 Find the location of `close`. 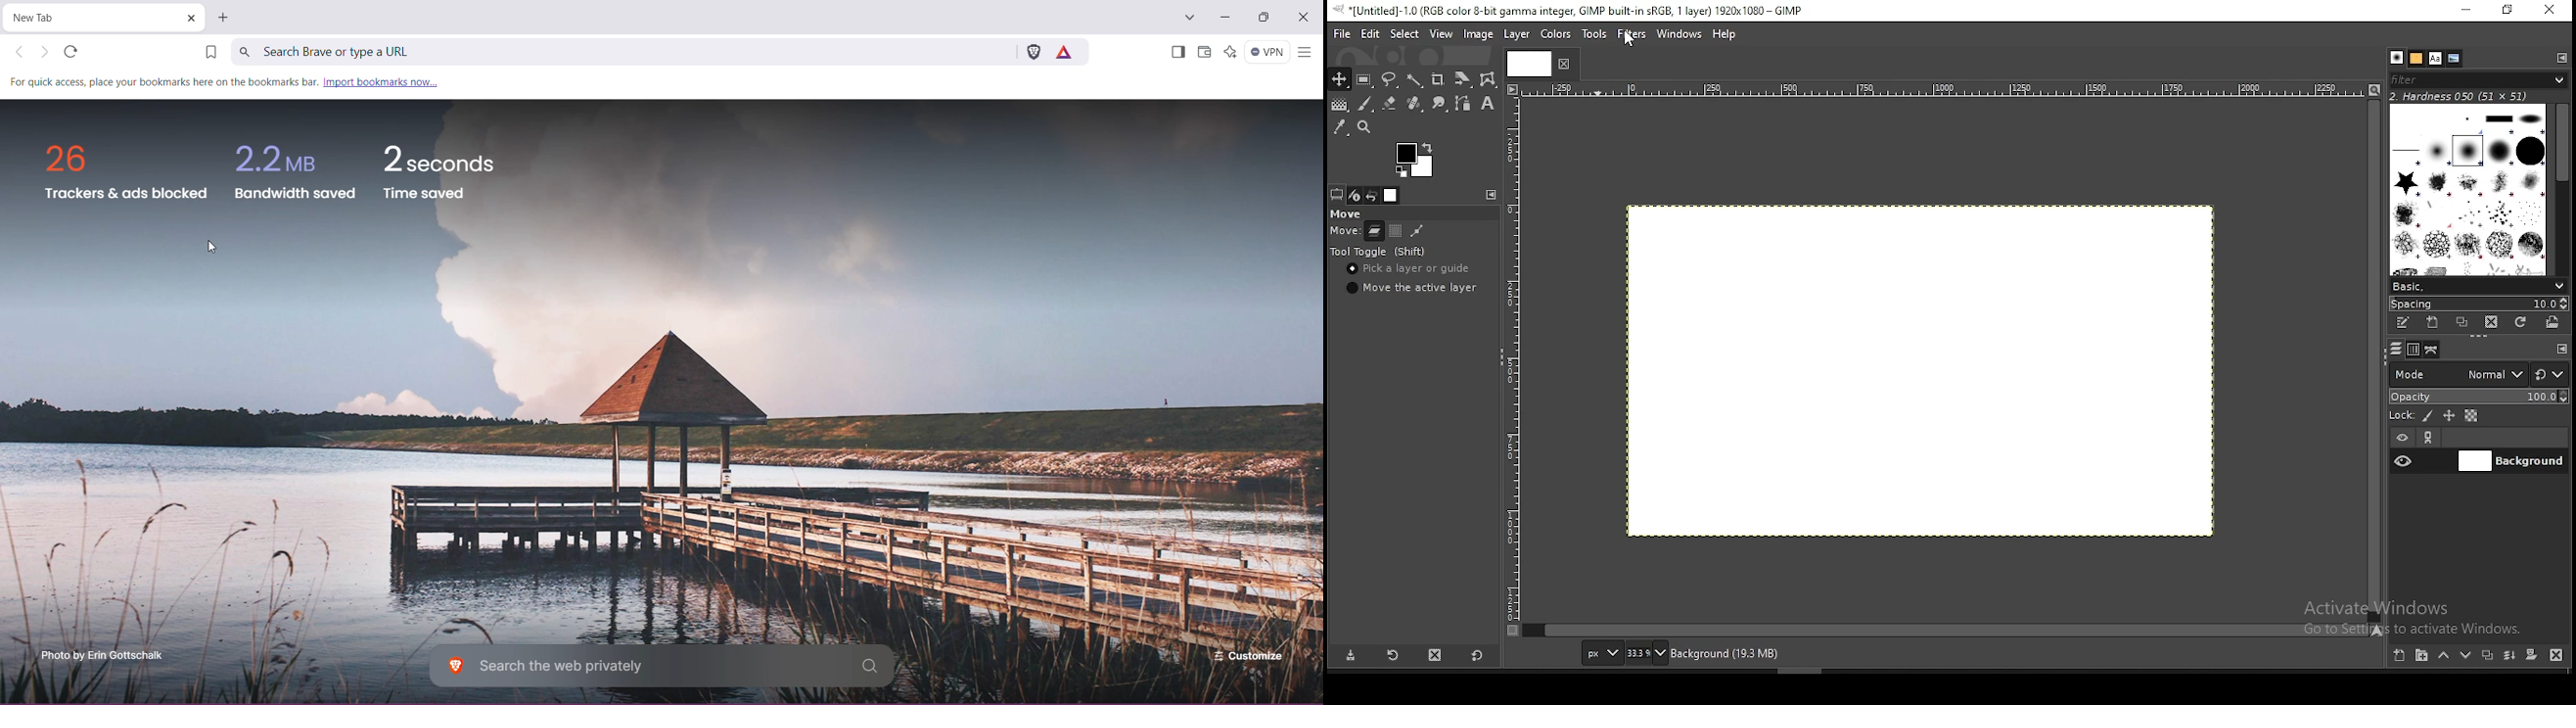

close is located at coordinates (1562, 64).